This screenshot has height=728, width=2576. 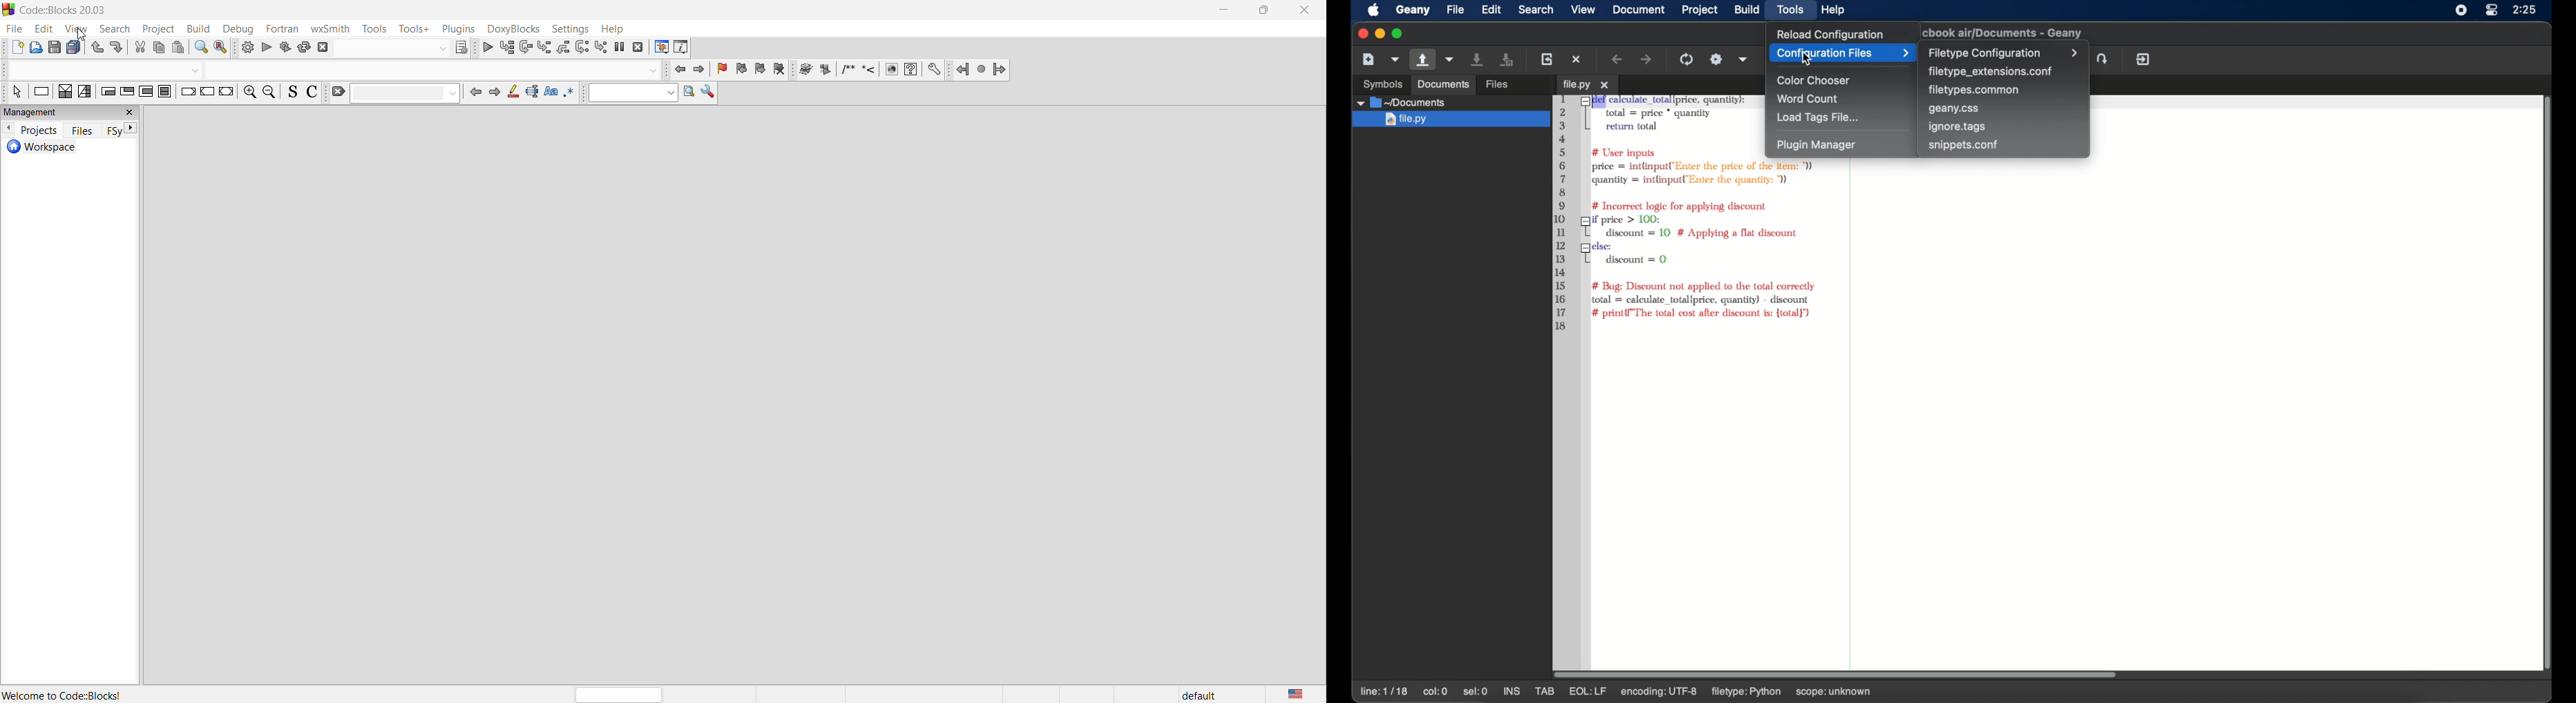 What do you see at coordinates (847, 69) in the screenshot?
I see `Insert block` at bounding box center [847, 69].